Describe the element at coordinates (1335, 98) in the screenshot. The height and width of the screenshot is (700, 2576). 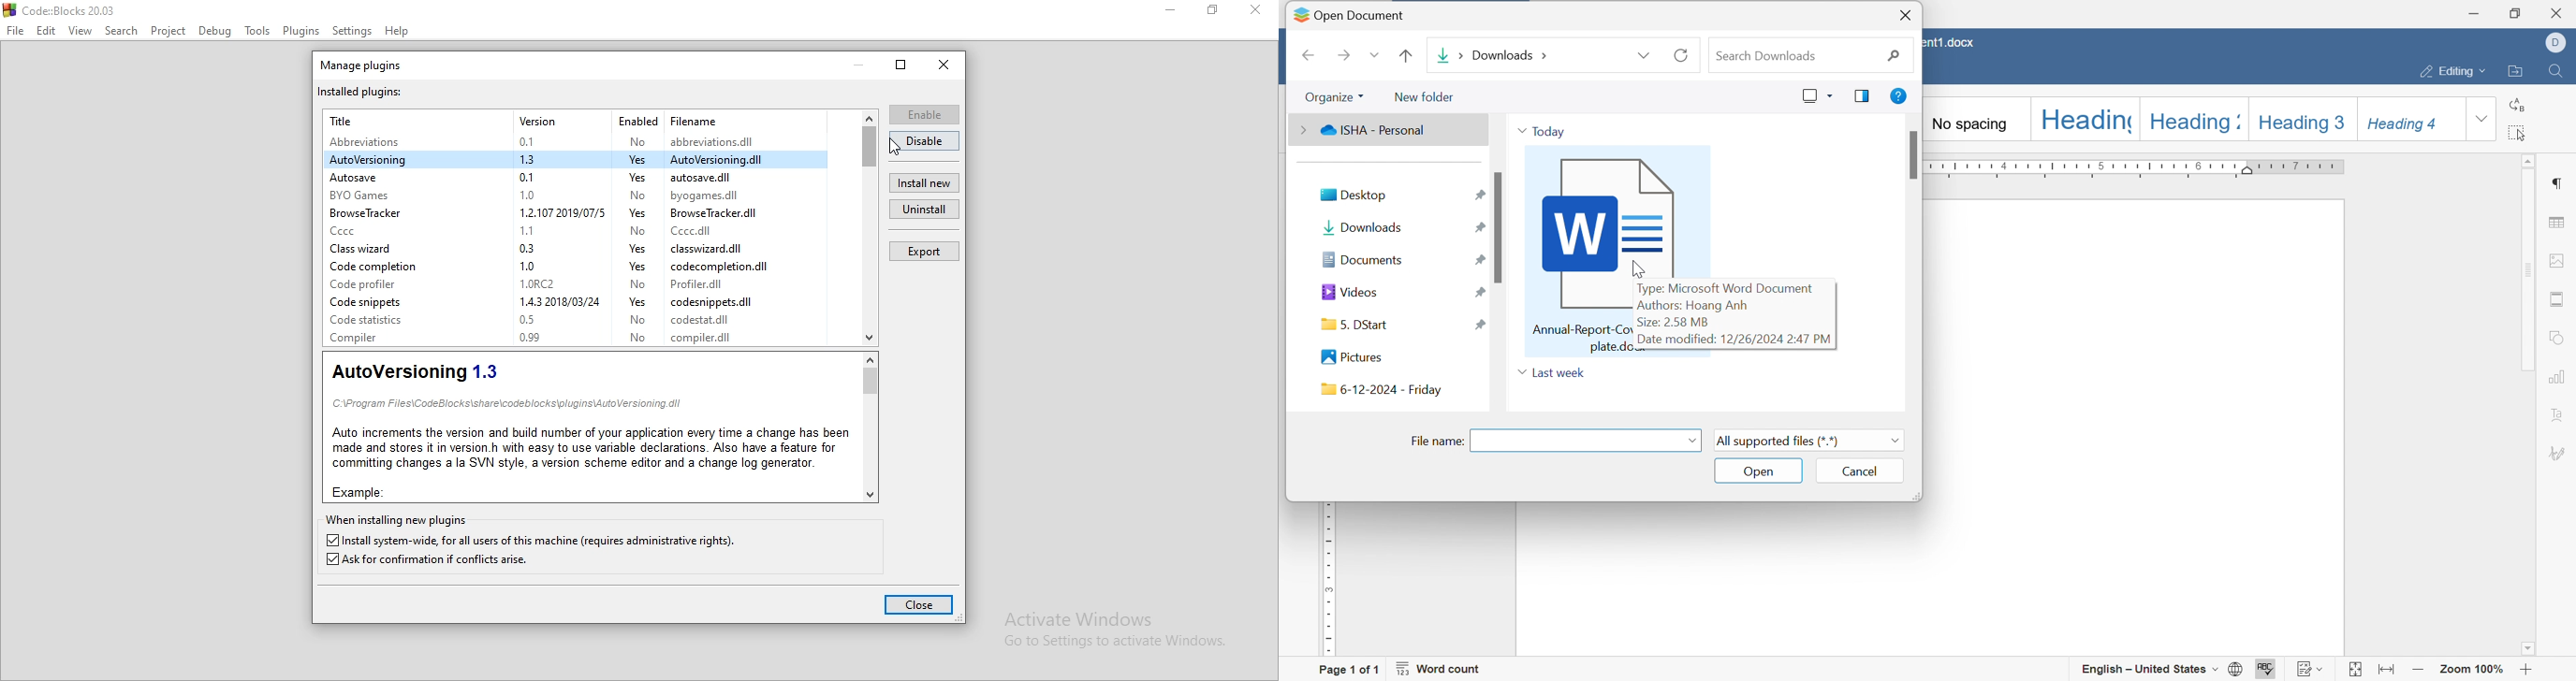
I see `organize` at that location.